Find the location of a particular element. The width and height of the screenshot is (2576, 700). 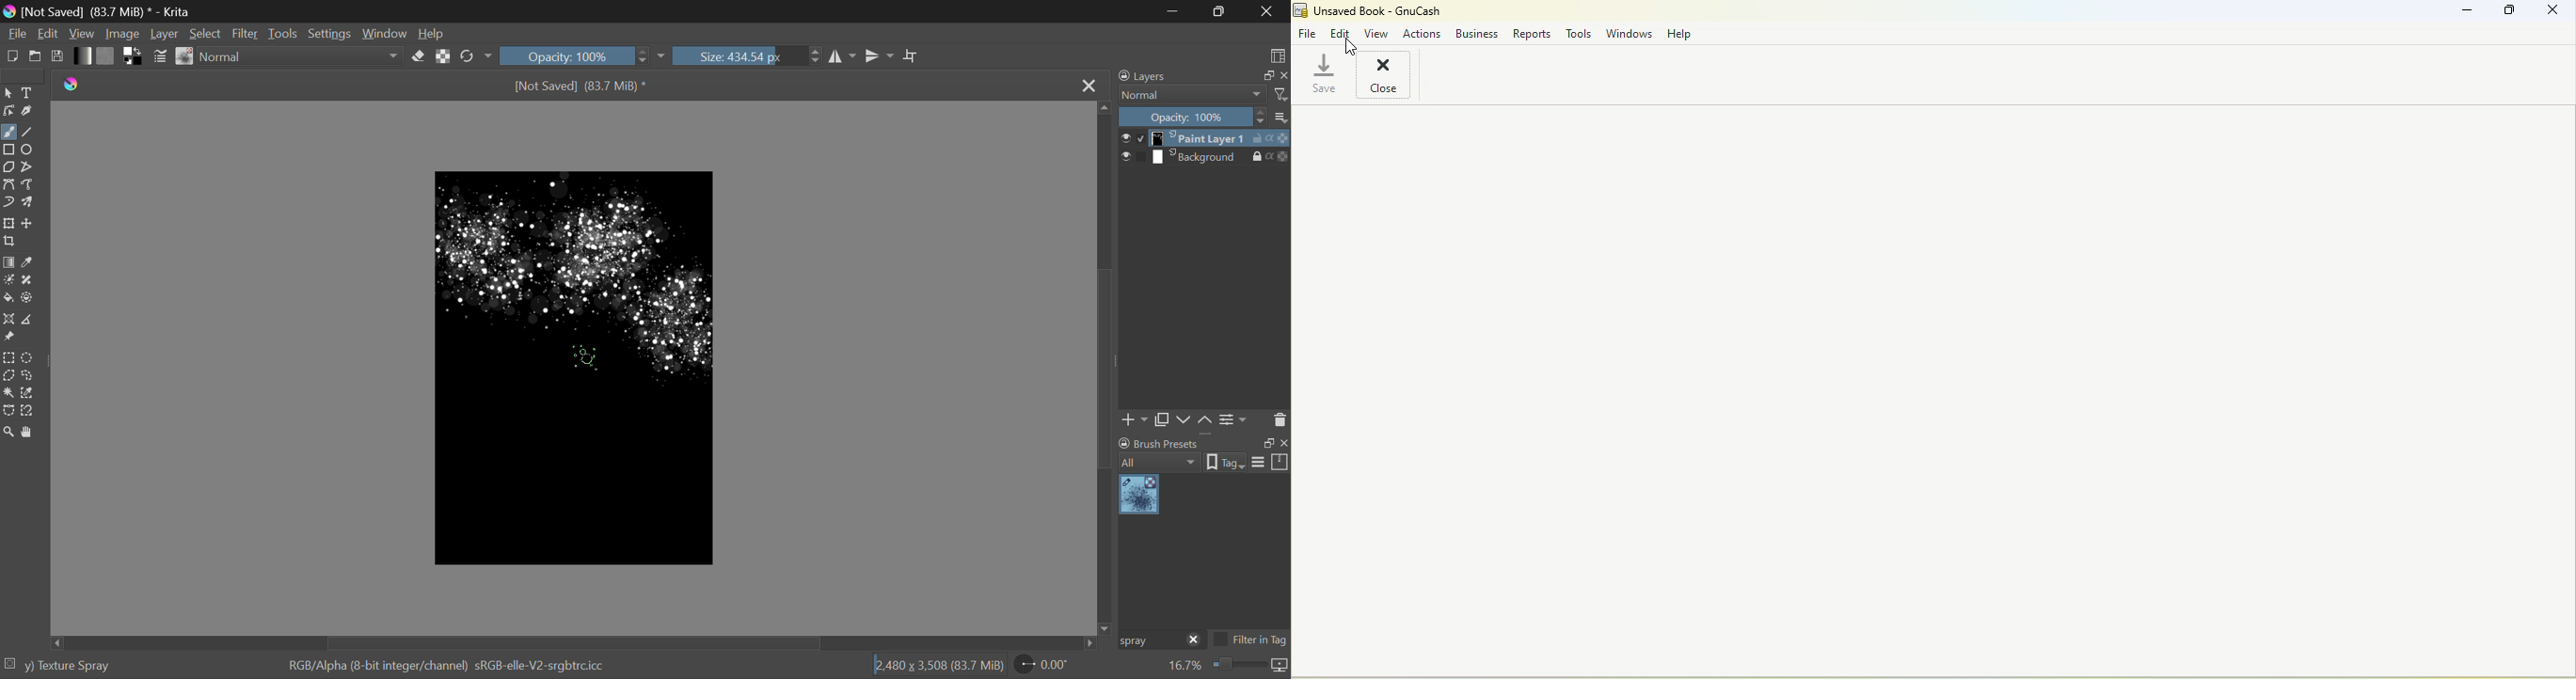

Close is located at coordinates (1267, 11).